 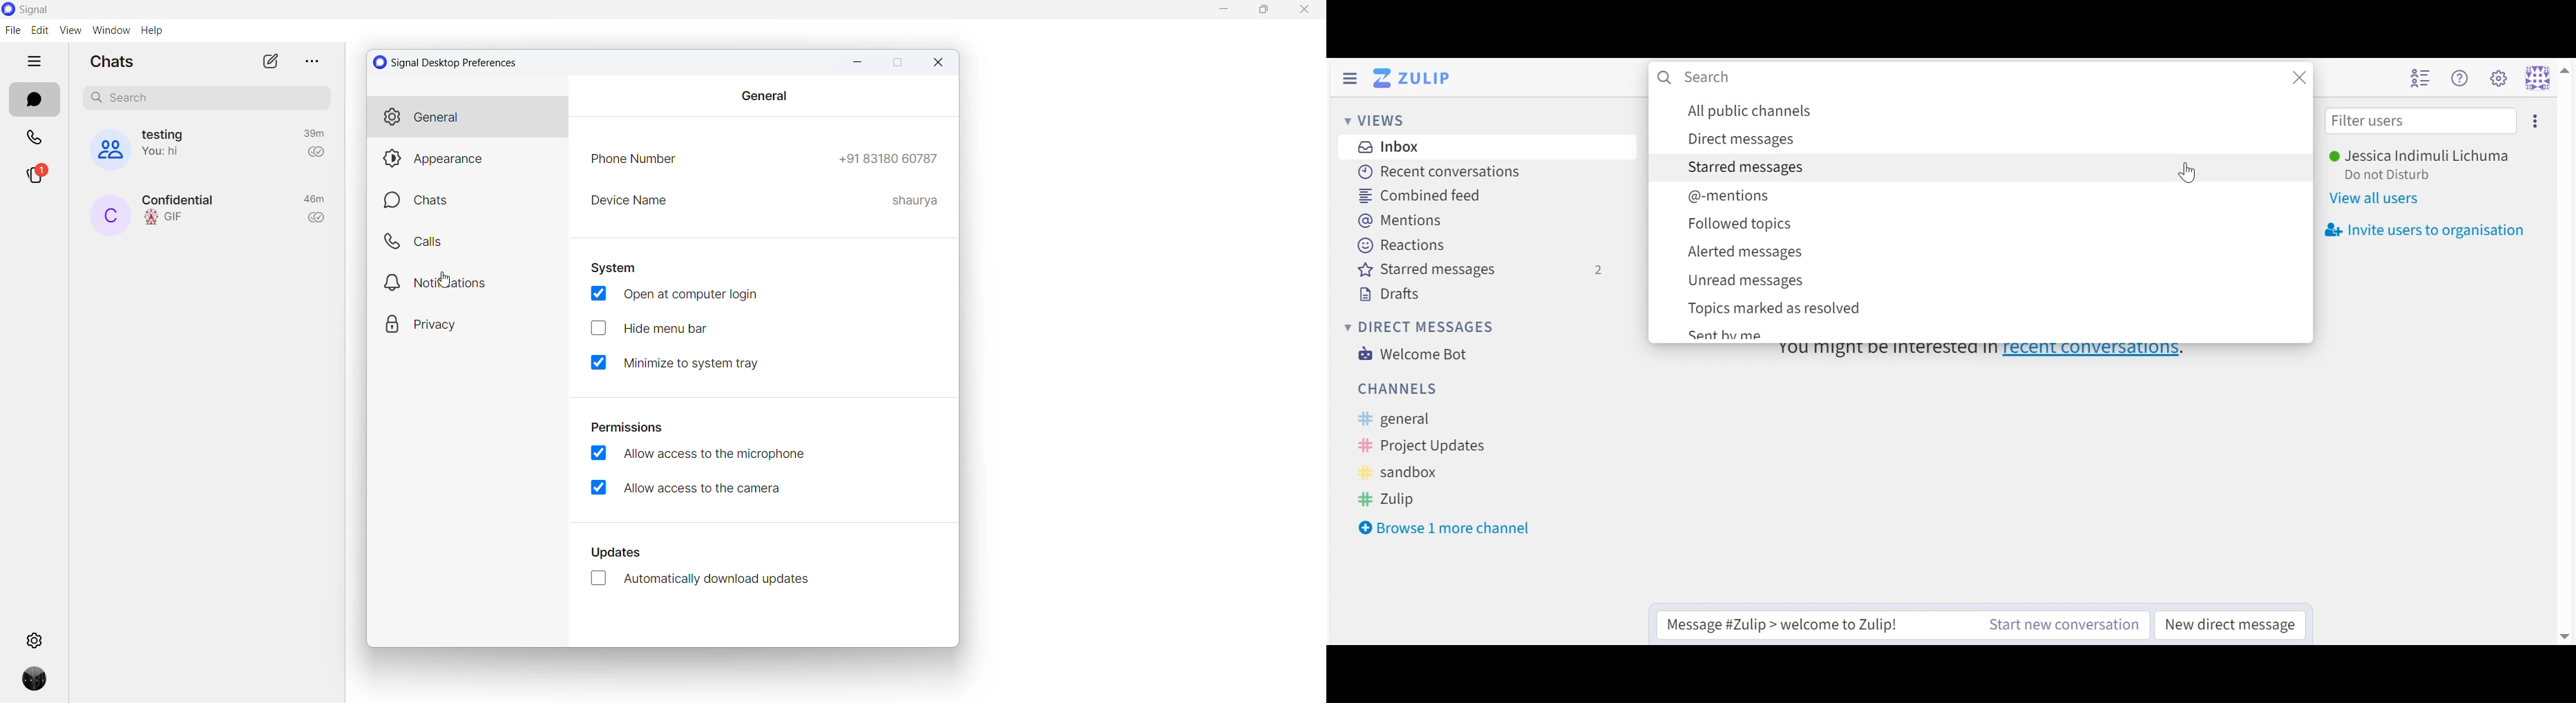 What do you see at coordinates (2392, 175) in the screenshot?
I see `Set Status` at bounding box center [2392, 175].